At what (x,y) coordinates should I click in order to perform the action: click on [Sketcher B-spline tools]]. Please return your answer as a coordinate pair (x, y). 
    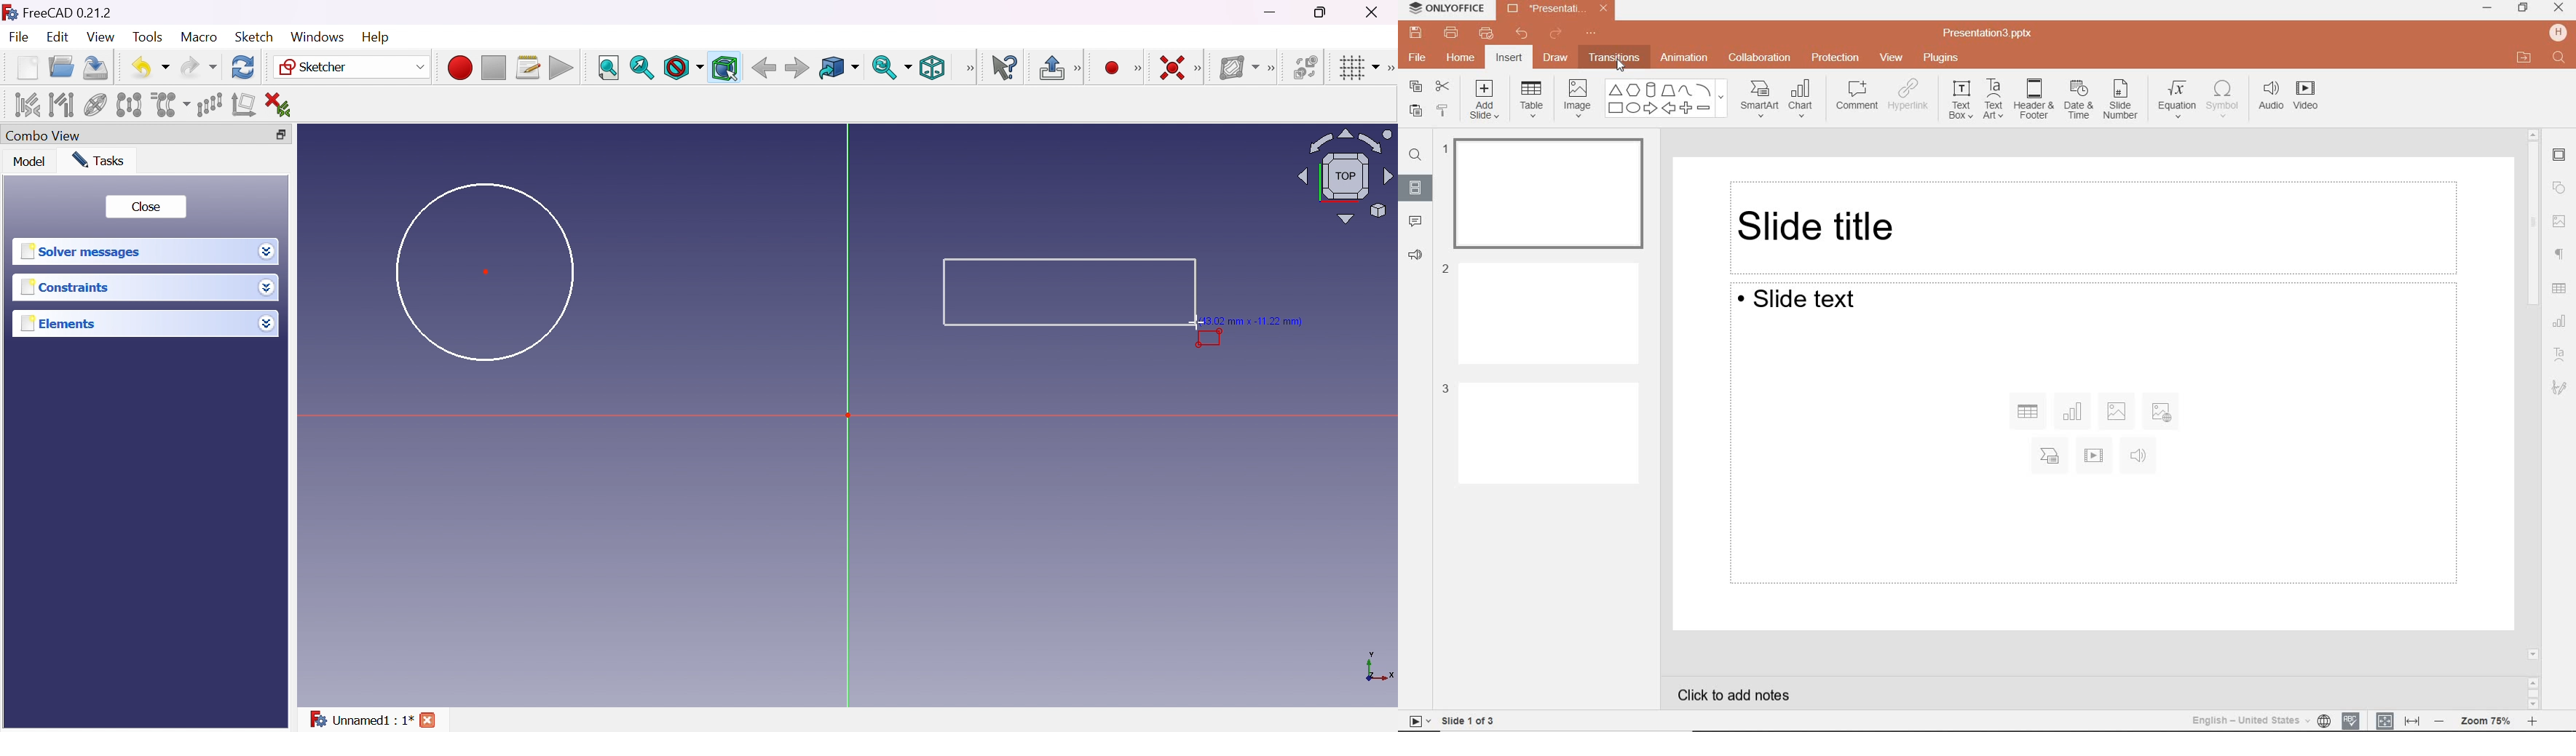
    Looking at the image, I should click on (1275, 68).